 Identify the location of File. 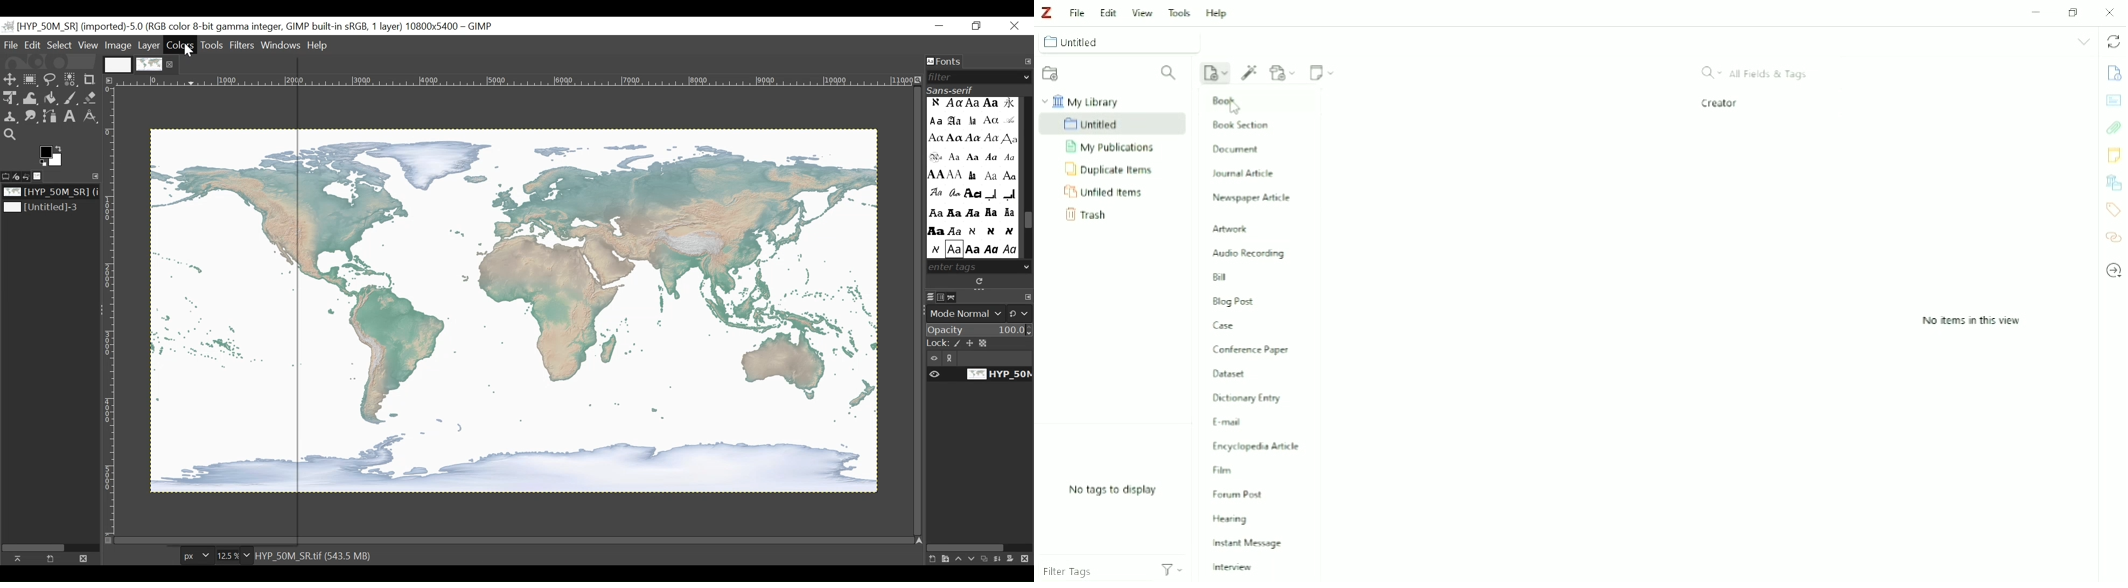
(12, 45).